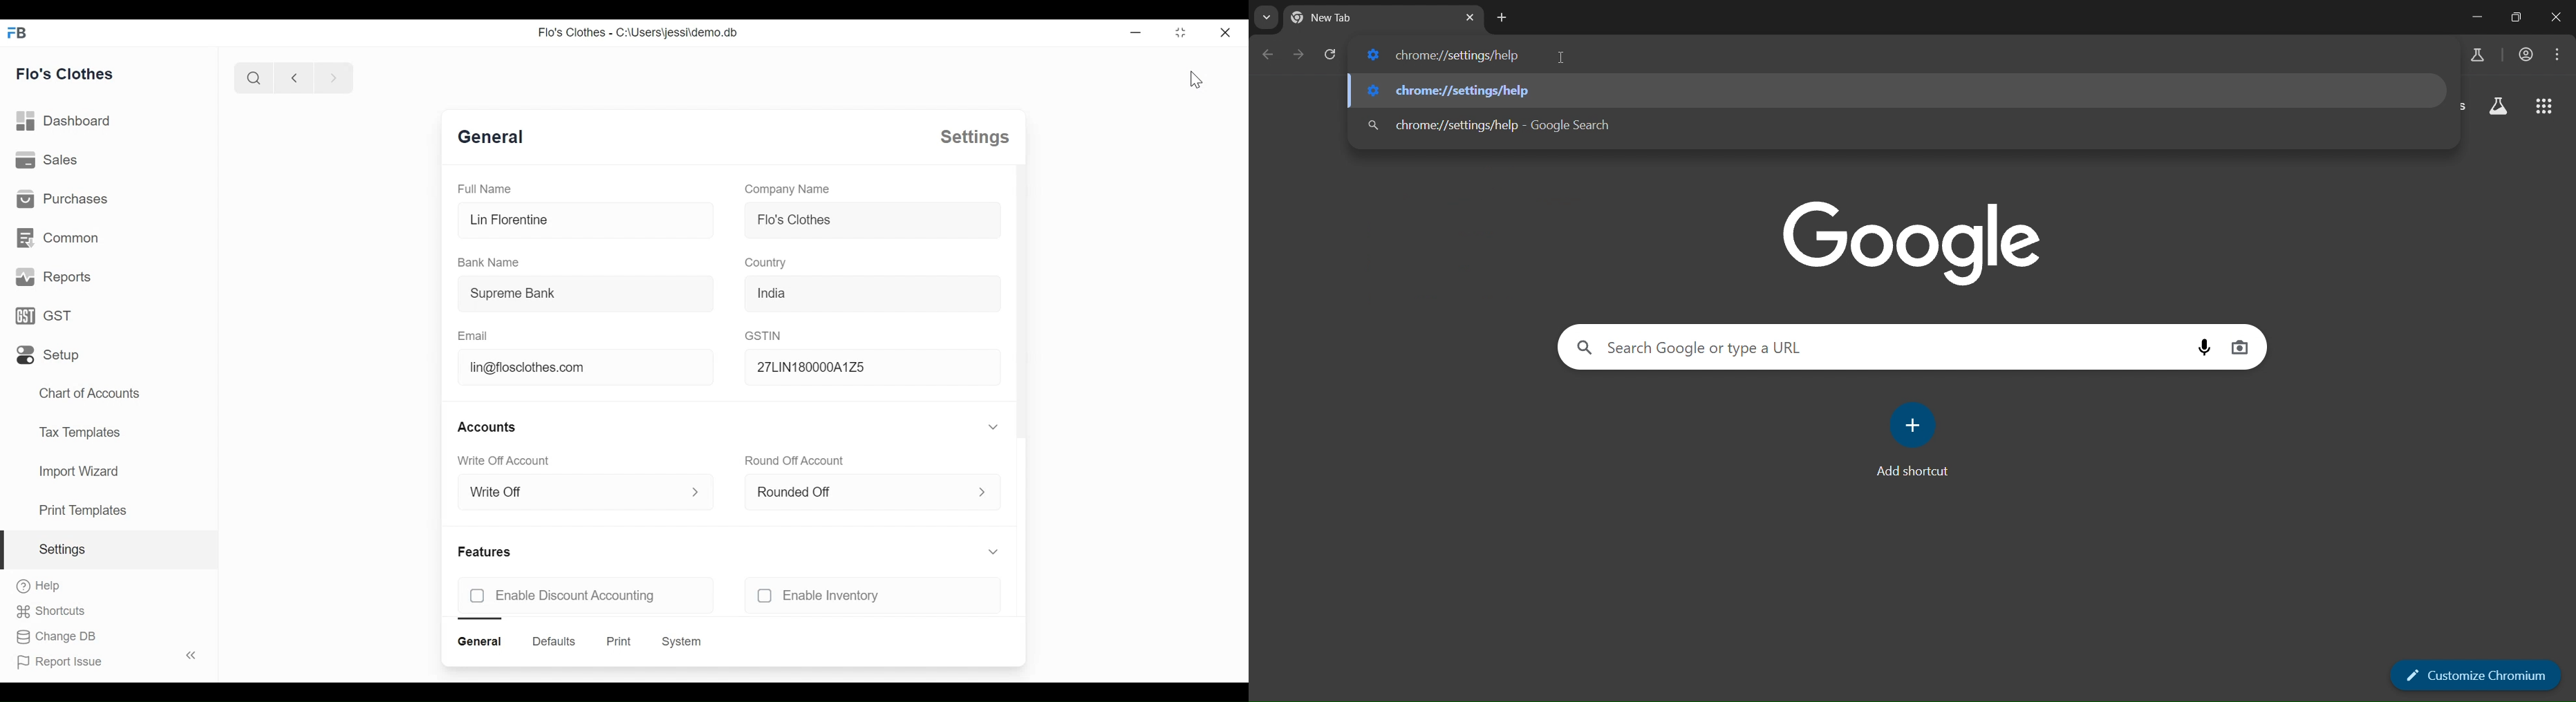 Image resolution: width=2576 pixels, height=728 pixels. Describe the element at coordinates (980, 489) in the screenshot. I see `Expand` at that location.